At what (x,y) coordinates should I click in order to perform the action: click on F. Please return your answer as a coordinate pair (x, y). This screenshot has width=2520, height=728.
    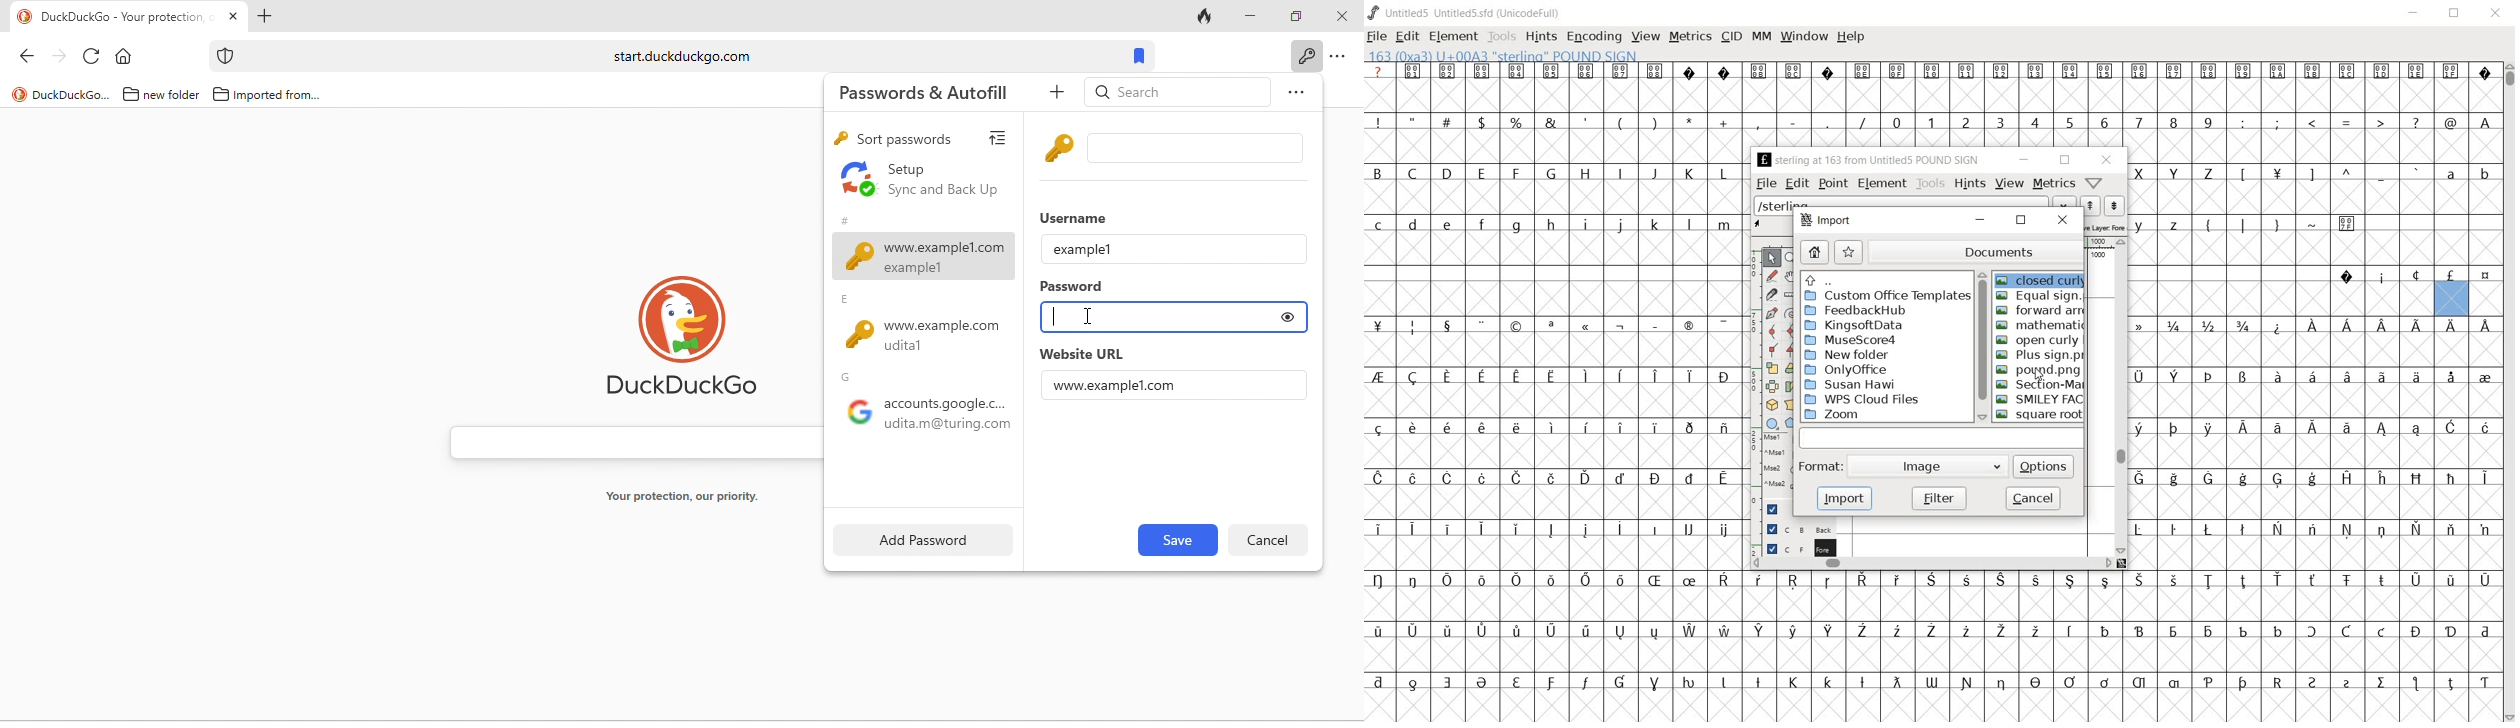
    Looking at the image, I should click on (1515, 174).